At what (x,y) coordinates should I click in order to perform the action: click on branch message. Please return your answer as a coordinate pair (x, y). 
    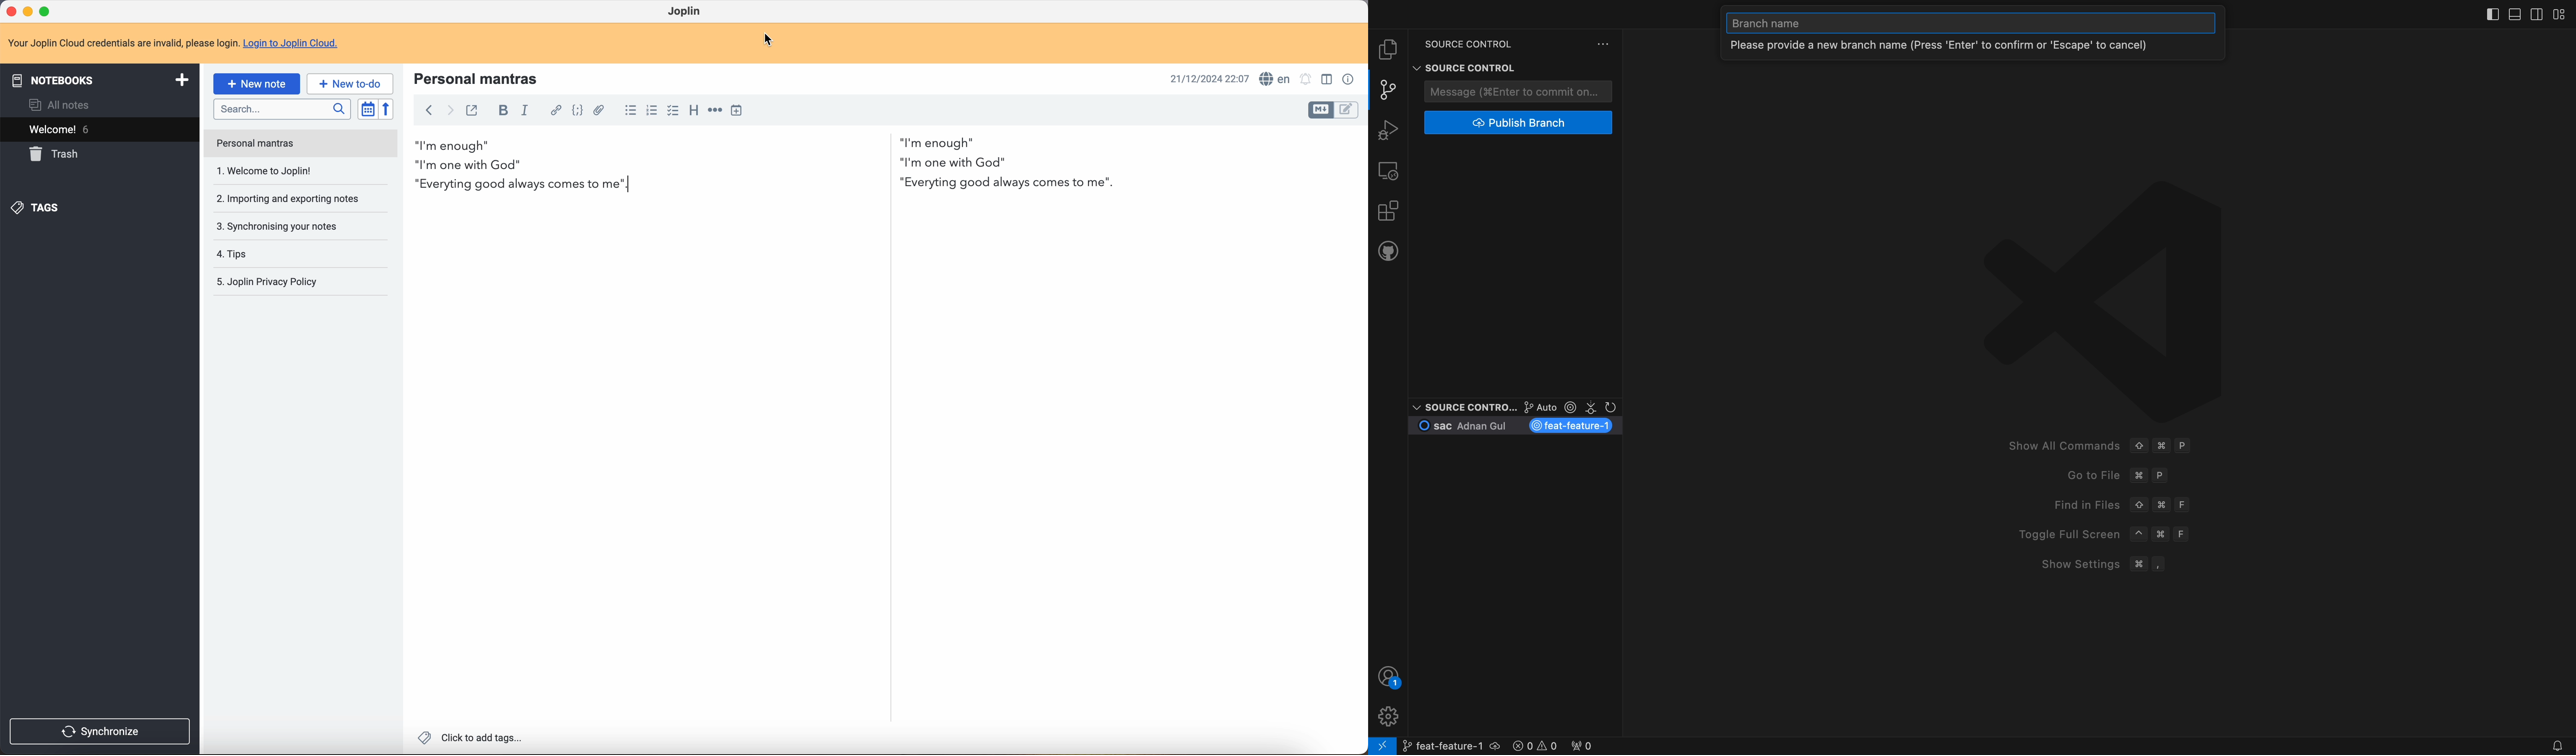
    Looking at the image, I should click on (1975, 49).